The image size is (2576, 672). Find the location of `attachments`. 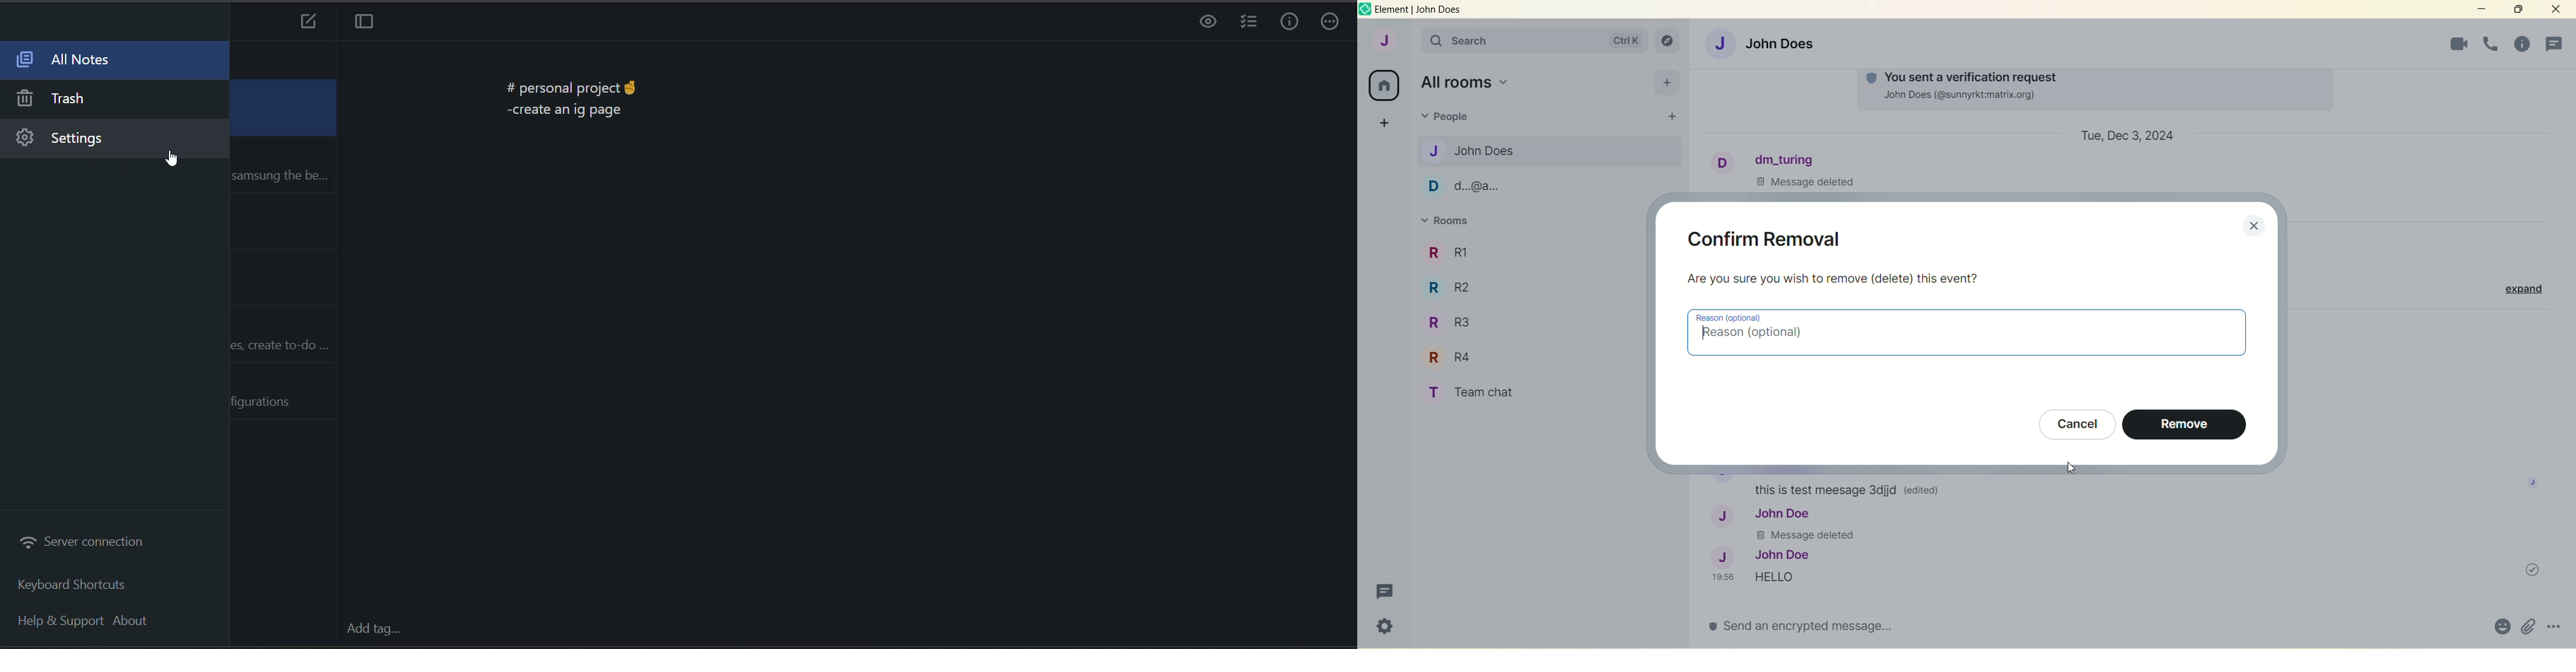

attachments is located at coordinates (2526, 626).